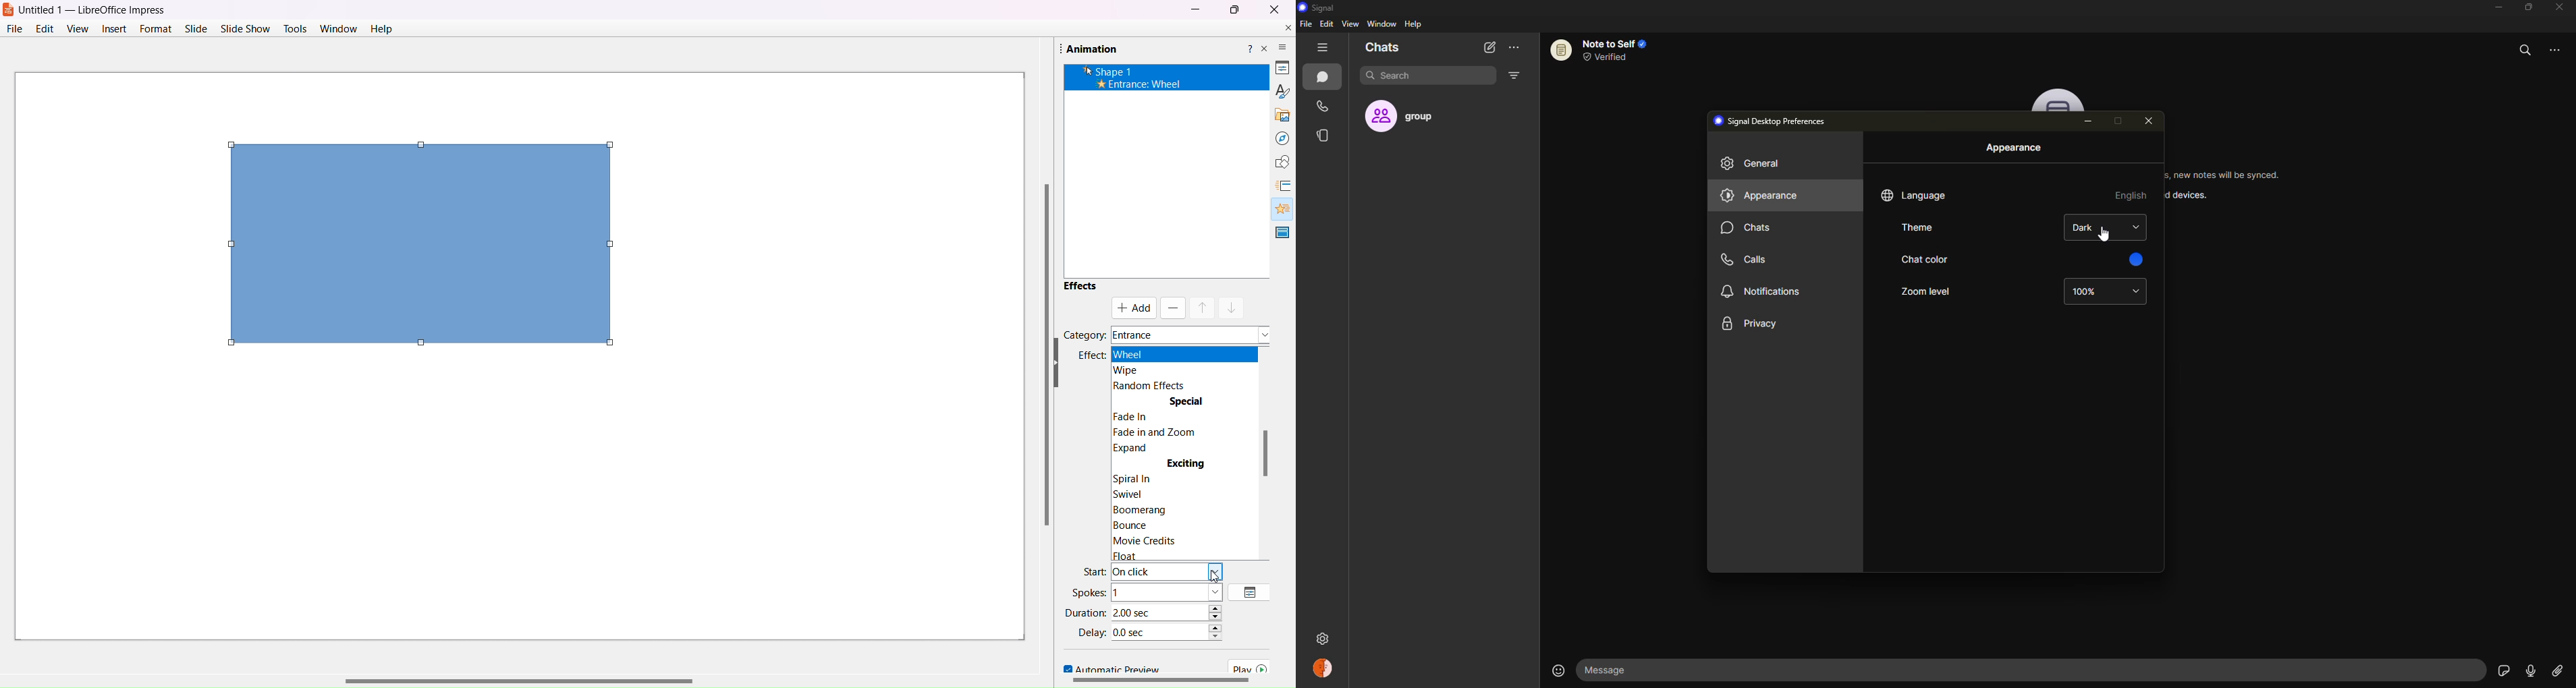  What do you see at coordinates (1174, 572) in the screenshot?
I see `Types of start` at bounding box center [1174, 572].